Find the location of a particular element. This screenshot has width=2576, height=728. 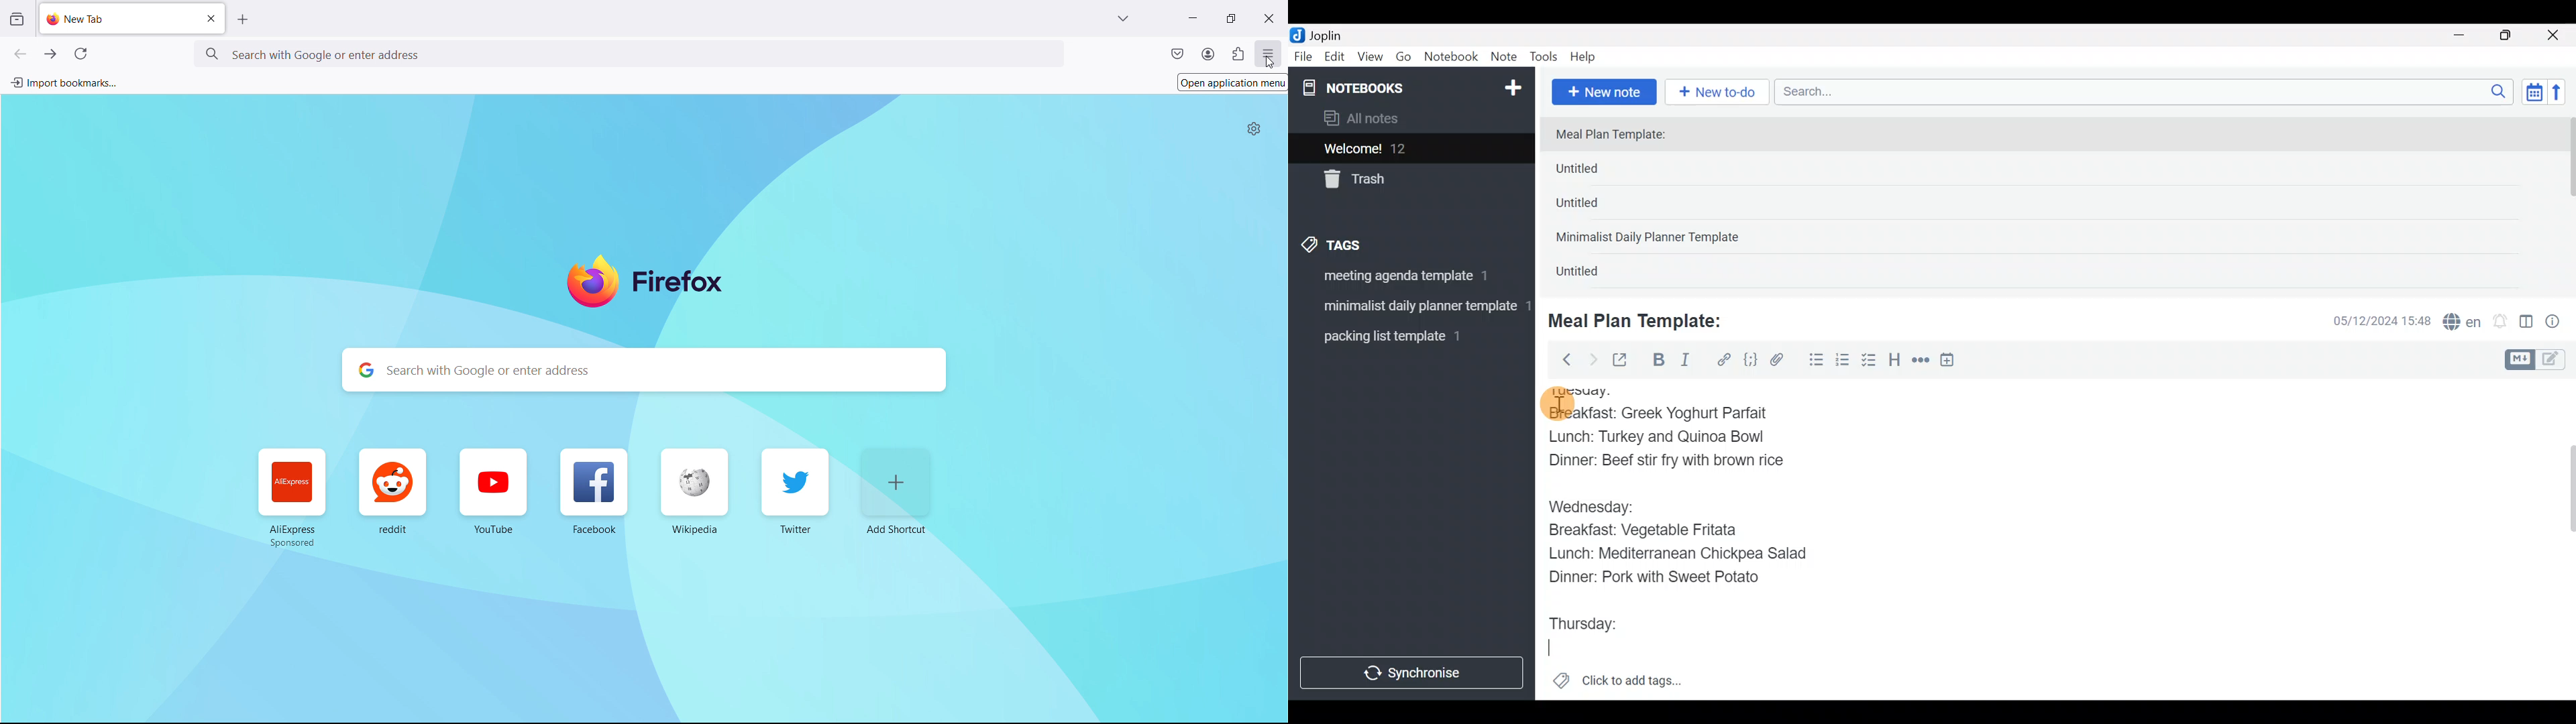

new tab is located at coordinates (77, 19).